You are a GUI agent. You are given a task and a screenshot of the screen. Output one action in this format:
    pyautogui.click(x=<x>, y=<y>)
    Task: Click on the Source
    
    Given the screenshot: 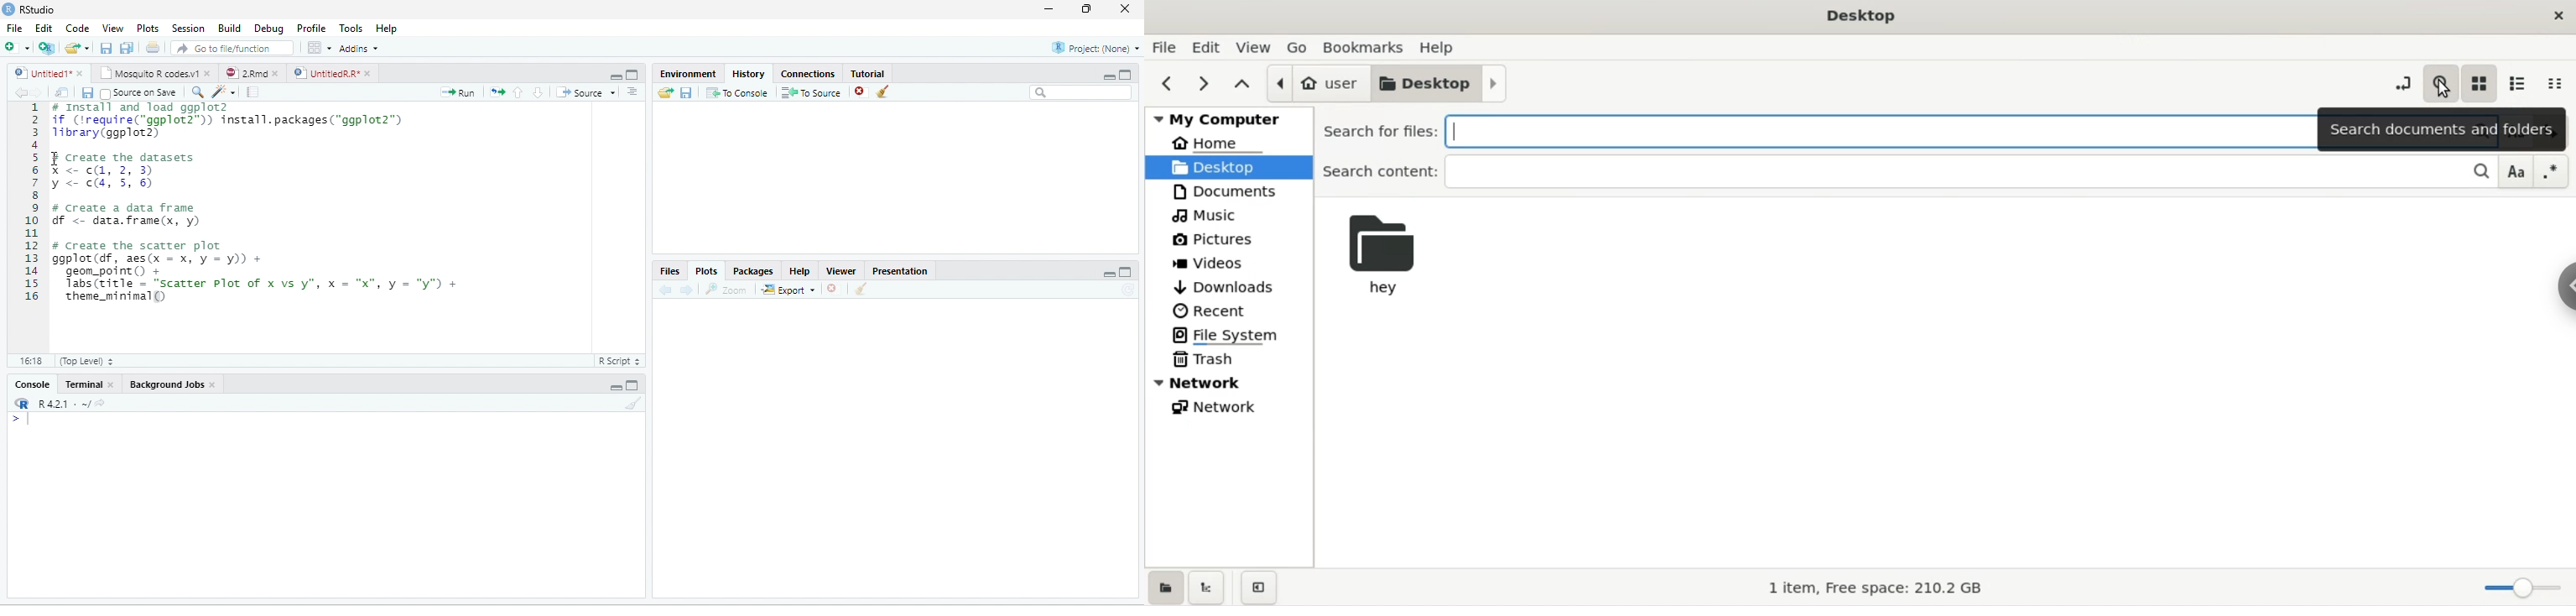 What is the action you would take?
    pyautogui.click(x=585, y=92)
    